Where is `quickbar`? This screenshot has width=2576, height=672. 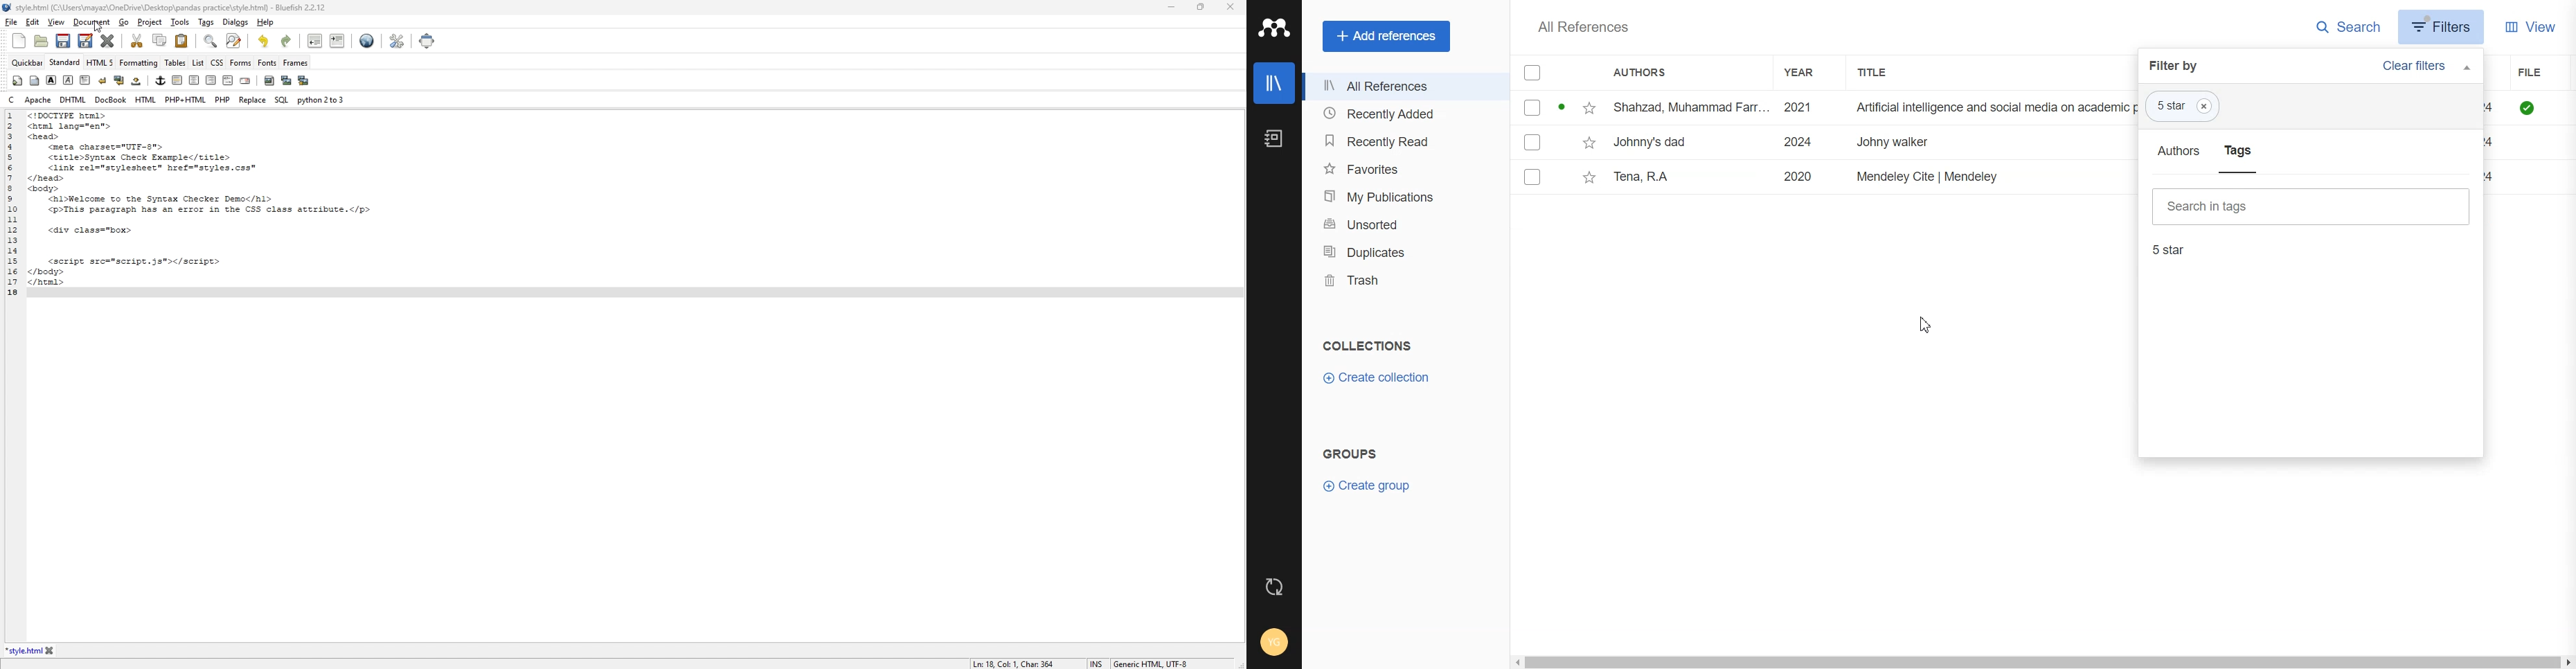 quickbar is located at coordinates (27, 62).